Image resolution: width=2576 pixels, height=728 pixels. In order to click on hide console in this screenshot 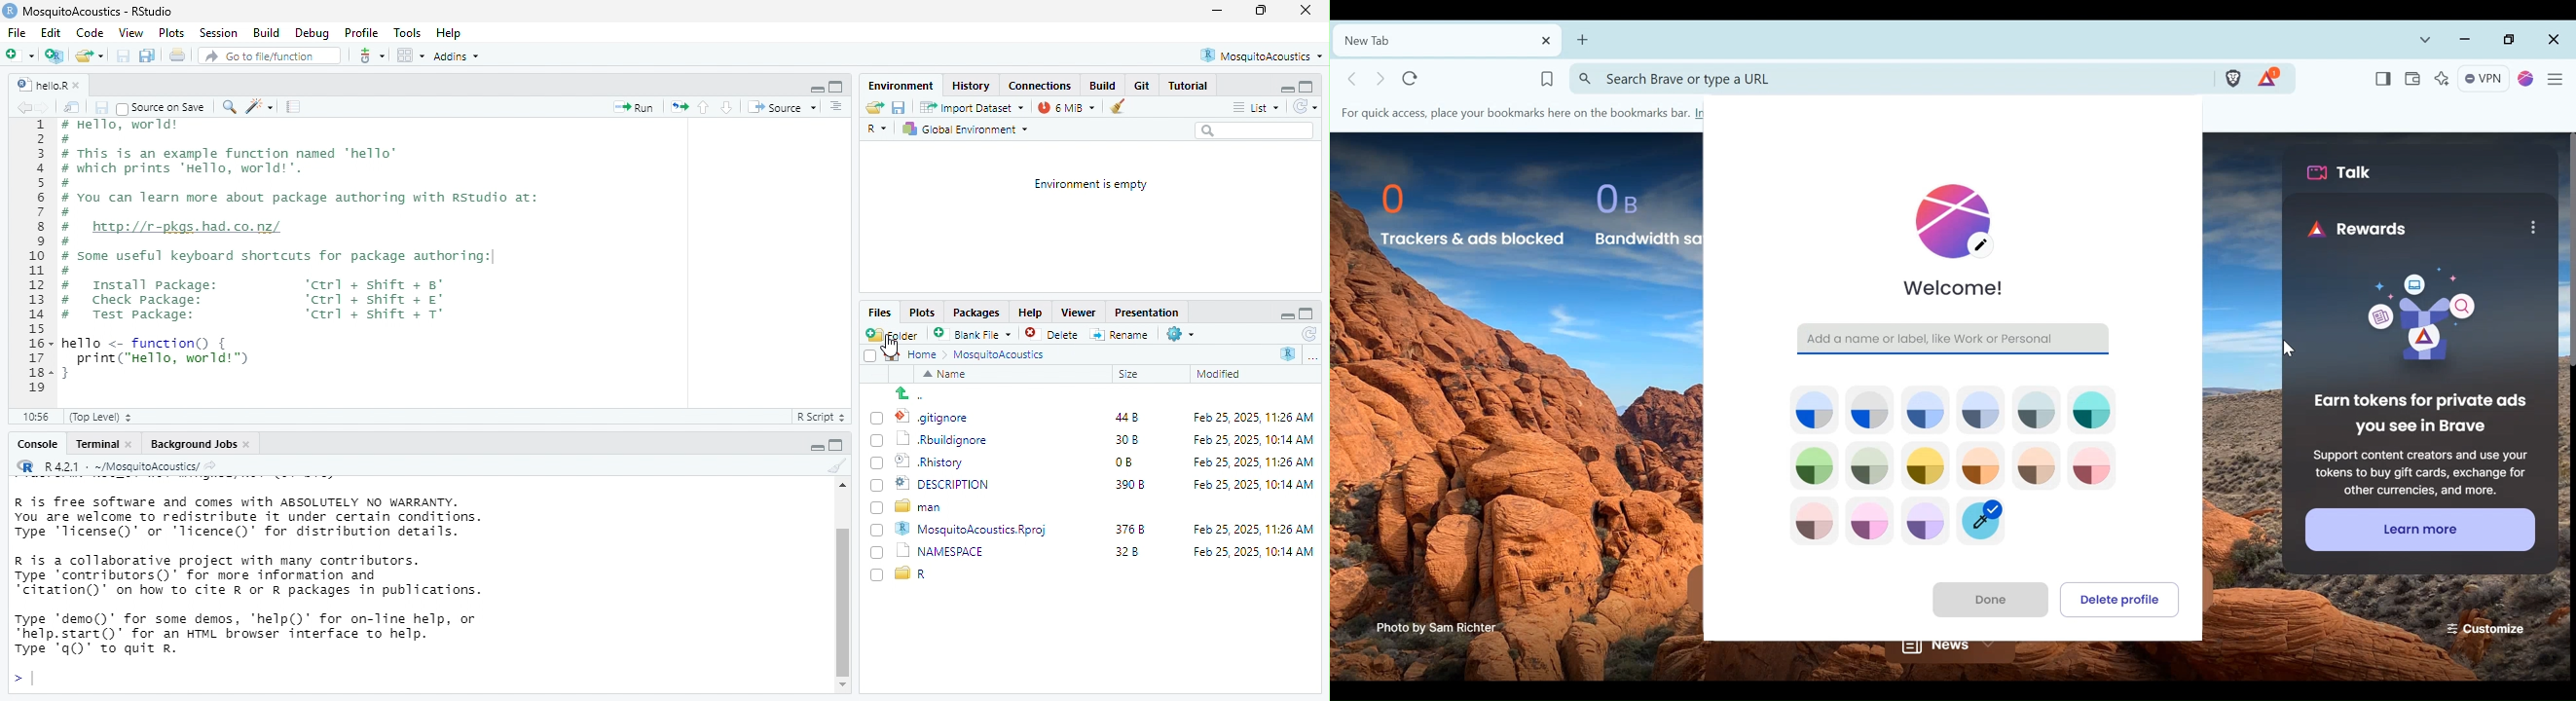, I will do `click(1306, 85)`.